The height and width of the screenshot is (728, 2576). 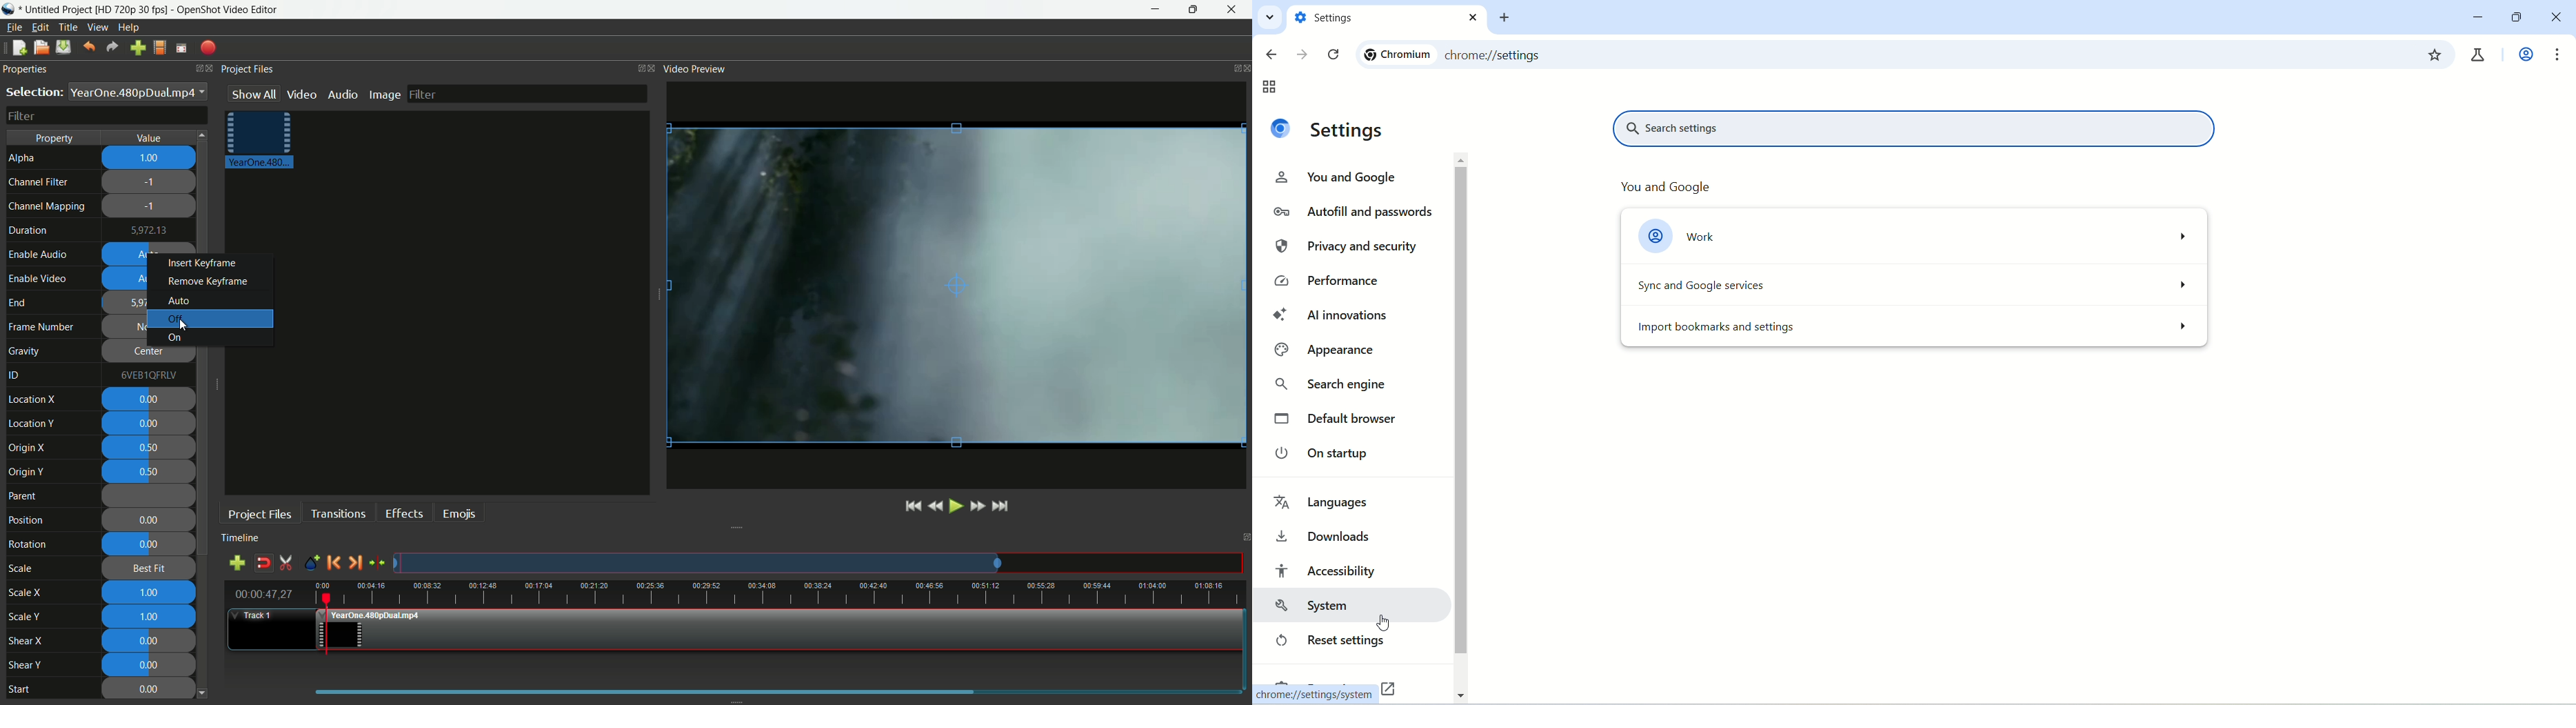 I want to click on enable video, so click(x=38, y=279).